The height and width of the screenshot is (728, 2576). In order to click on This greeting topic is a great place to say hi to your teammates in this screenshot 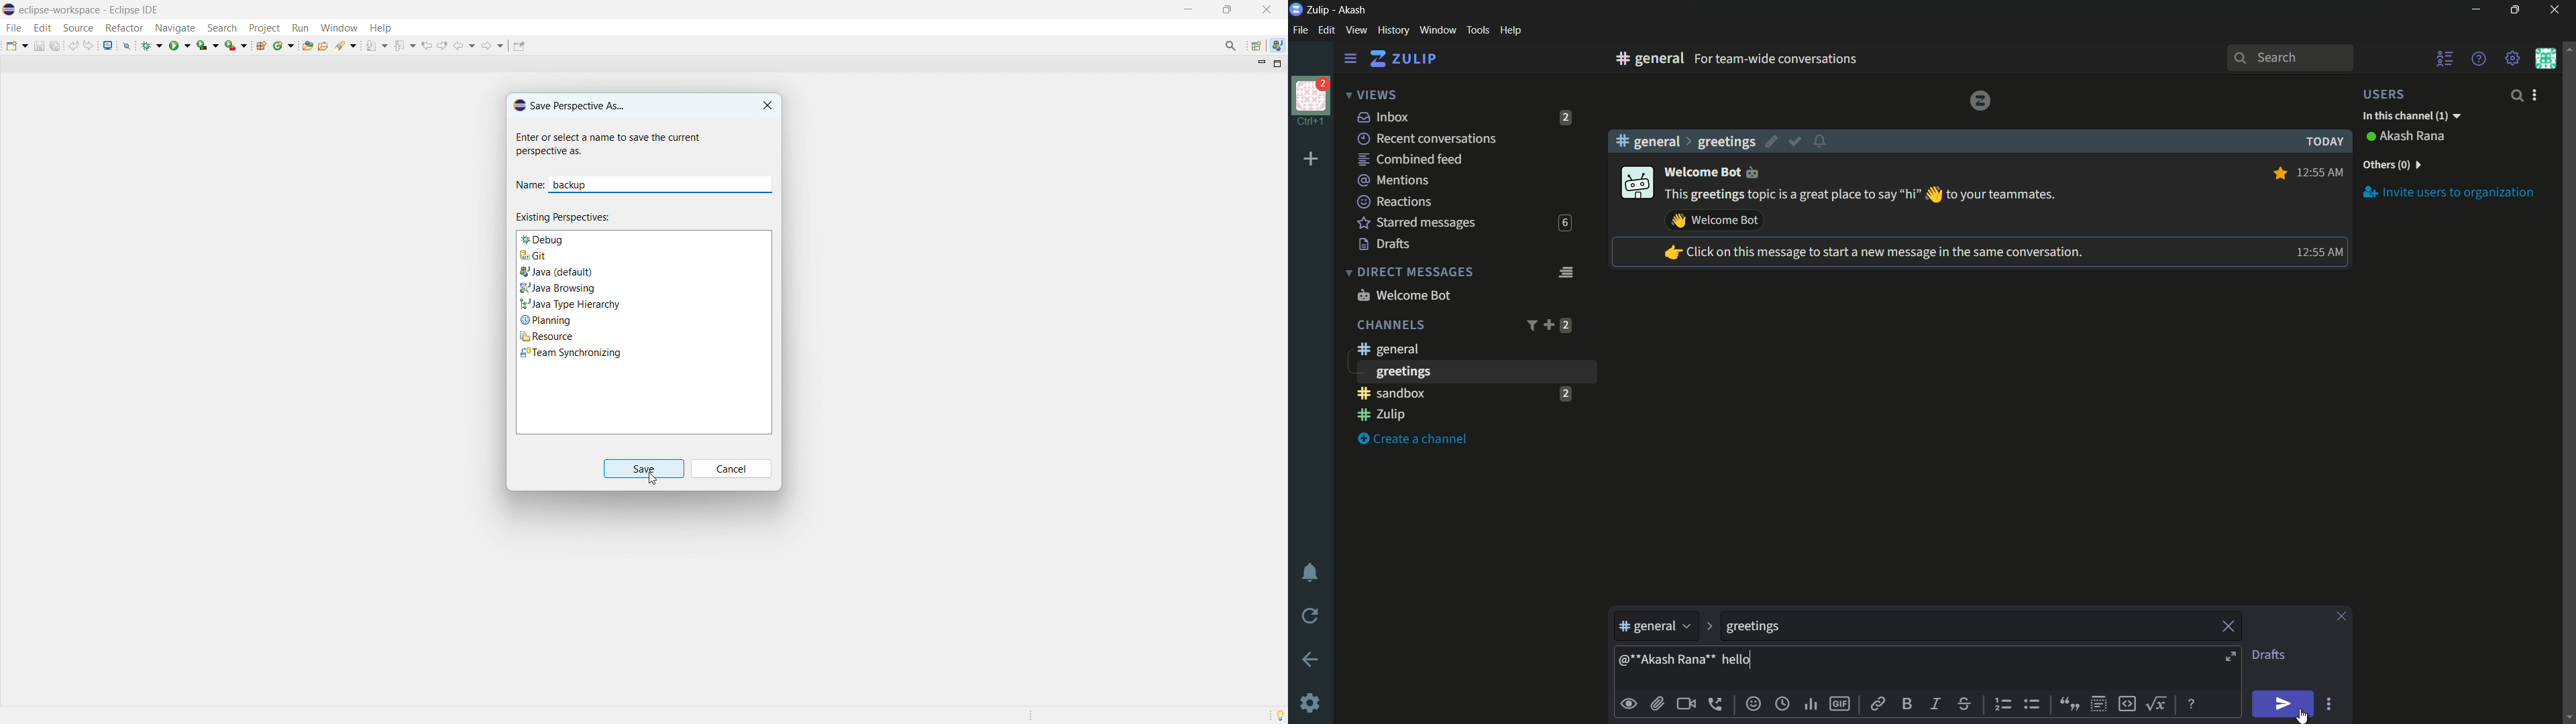, I will do `click(1862, 195)`.